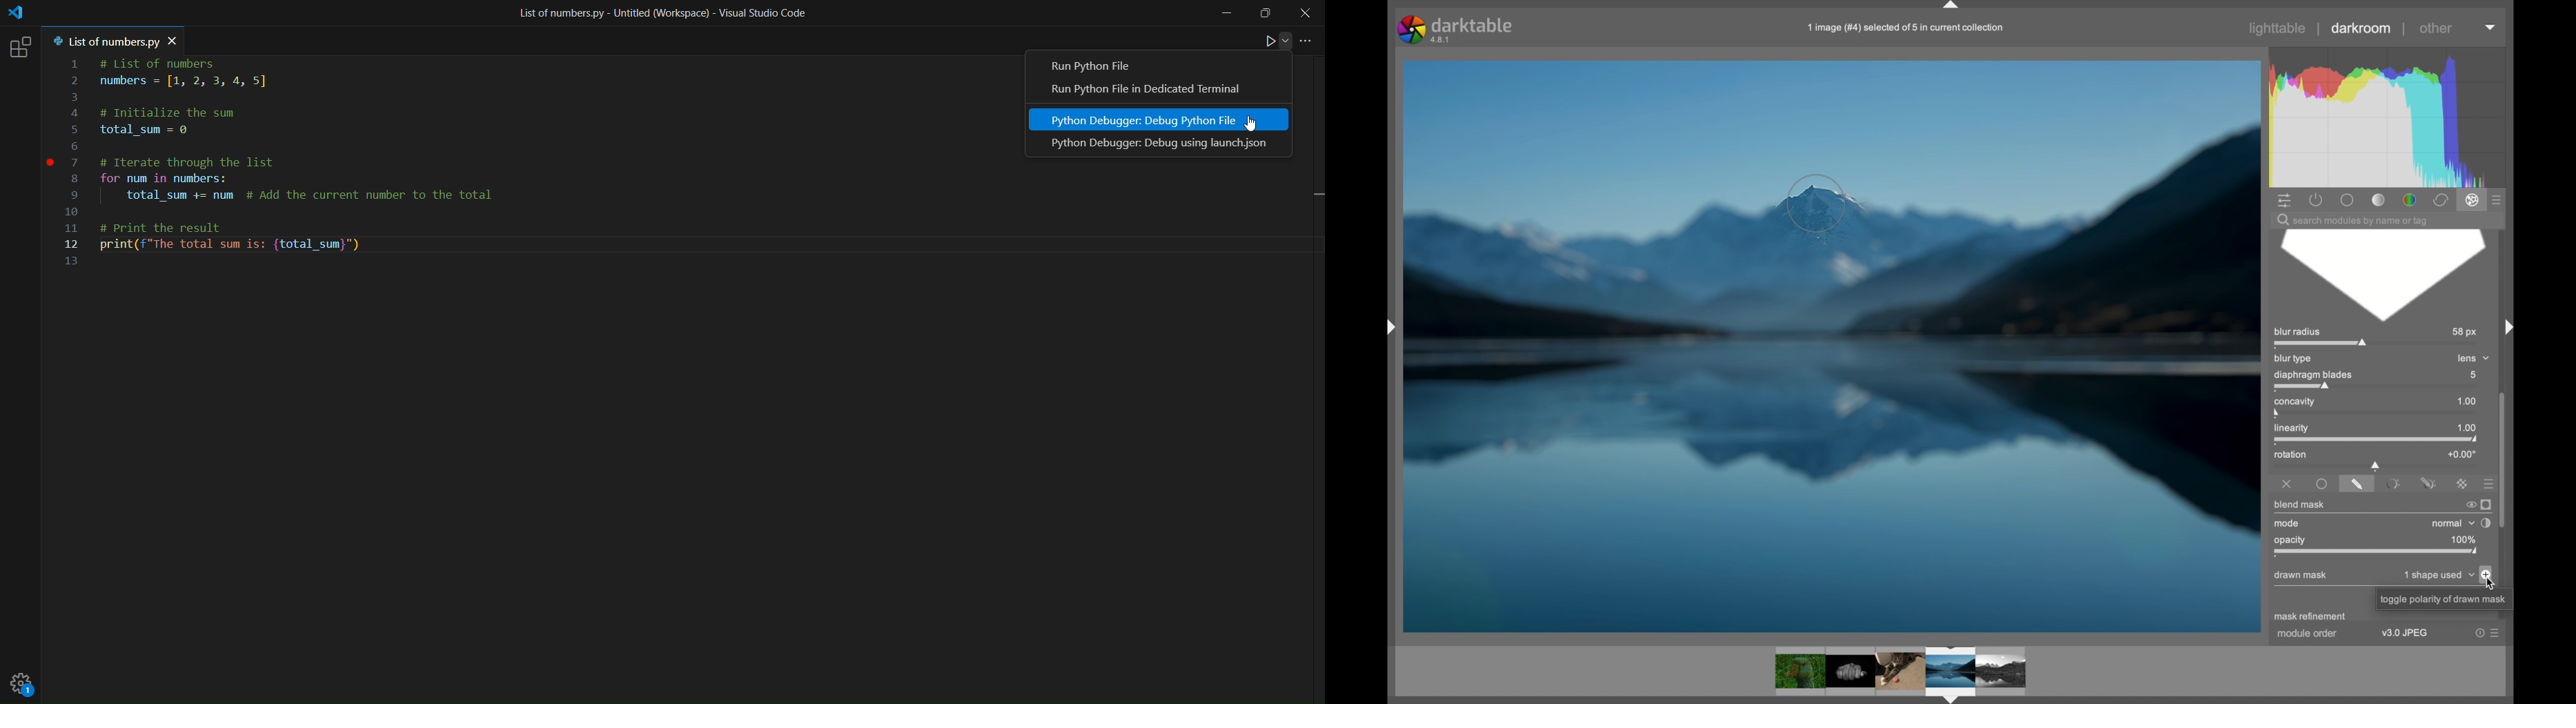 This screenshot has width=2576, height=728. What do you see at coordinates (2452, 523) in the screenshot?
I see `normal dropdown` at bounding box center [2452, 523].